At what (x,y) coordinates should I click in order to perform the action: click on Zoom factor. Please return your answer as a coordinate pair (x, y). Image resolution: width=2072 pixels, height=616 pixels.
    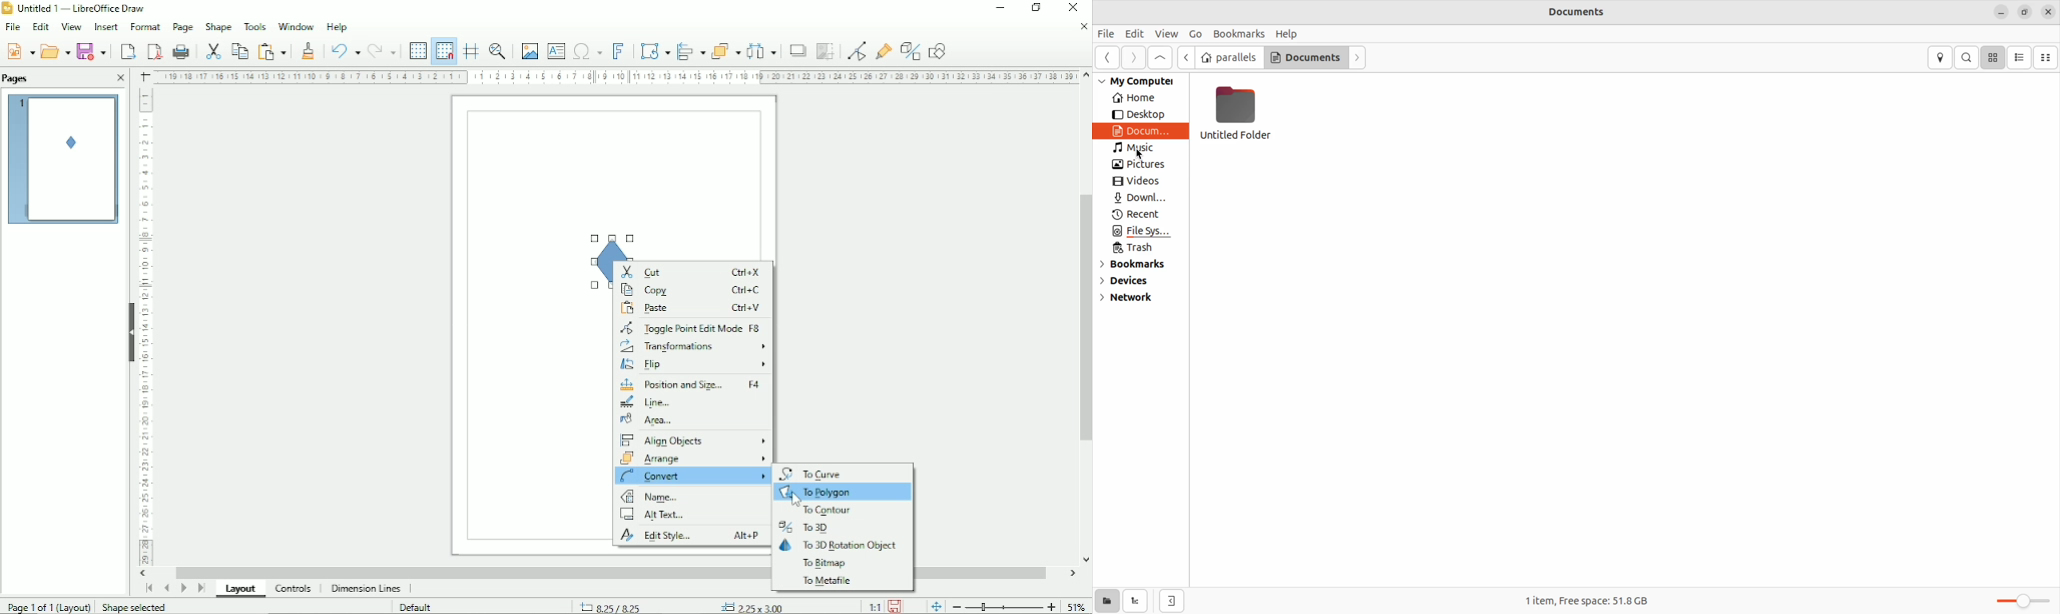
    Looking at the image, I should click on (1078, 605).